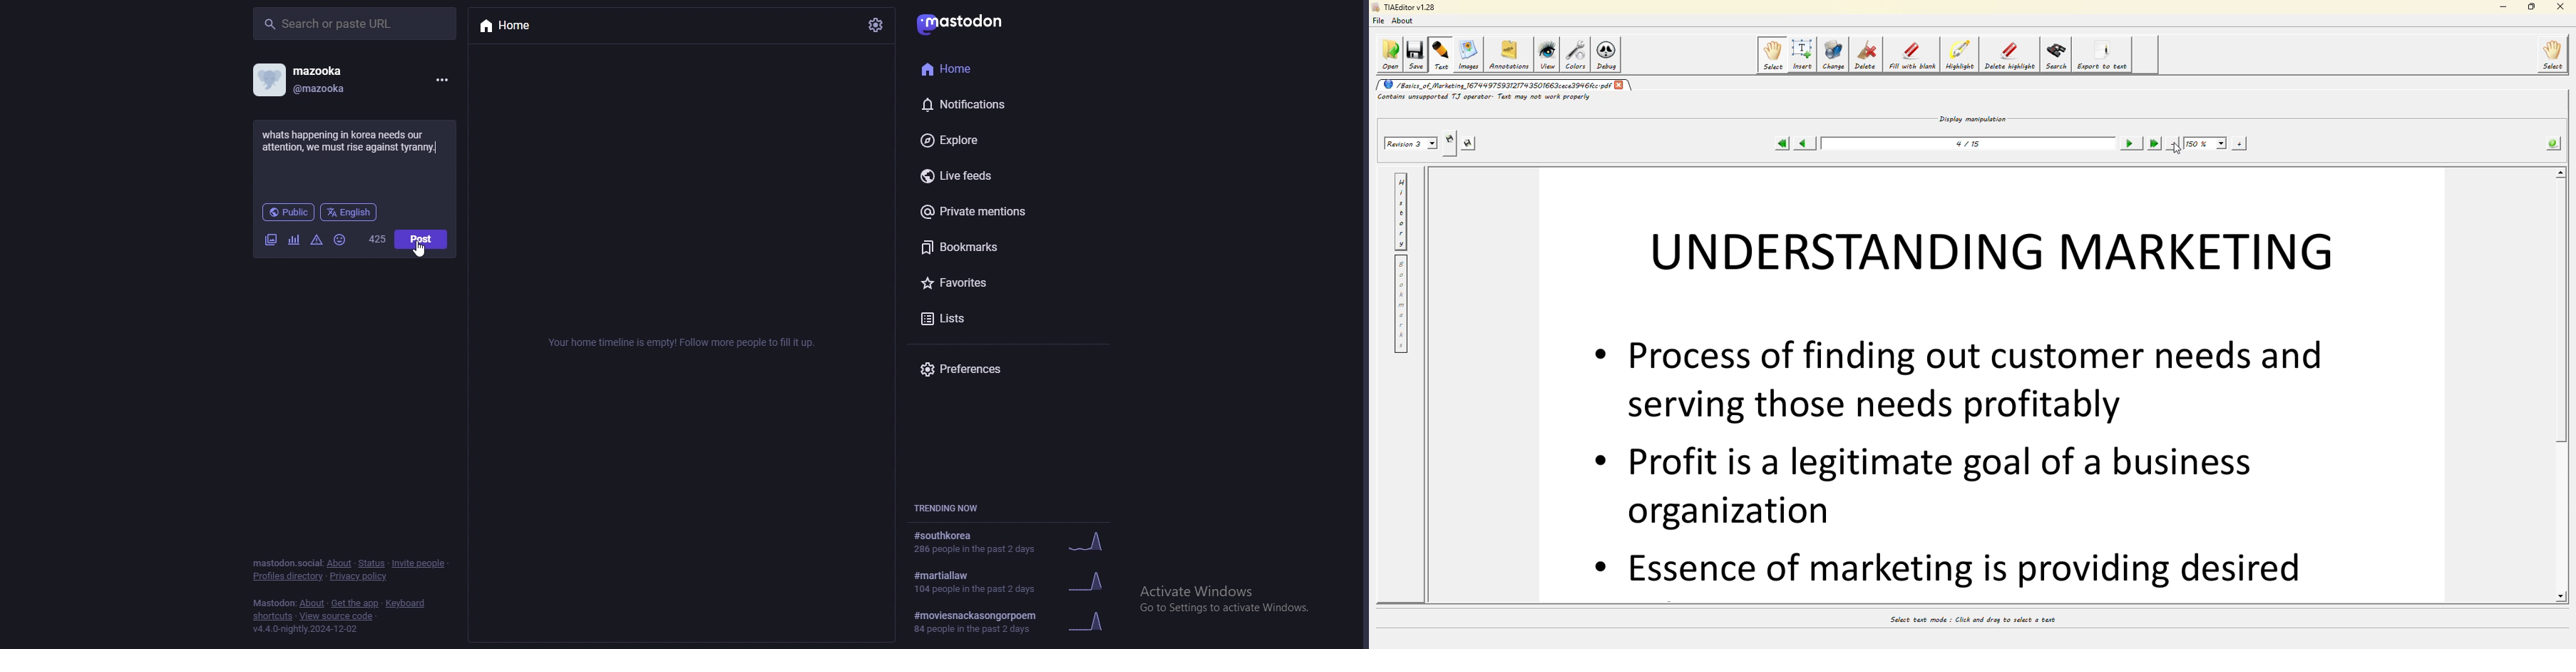 The image size is (2576, 672). What do you see at coordinates (317, 241) in the screenshot?
I see `warnings` at bounding box center [317, 241].